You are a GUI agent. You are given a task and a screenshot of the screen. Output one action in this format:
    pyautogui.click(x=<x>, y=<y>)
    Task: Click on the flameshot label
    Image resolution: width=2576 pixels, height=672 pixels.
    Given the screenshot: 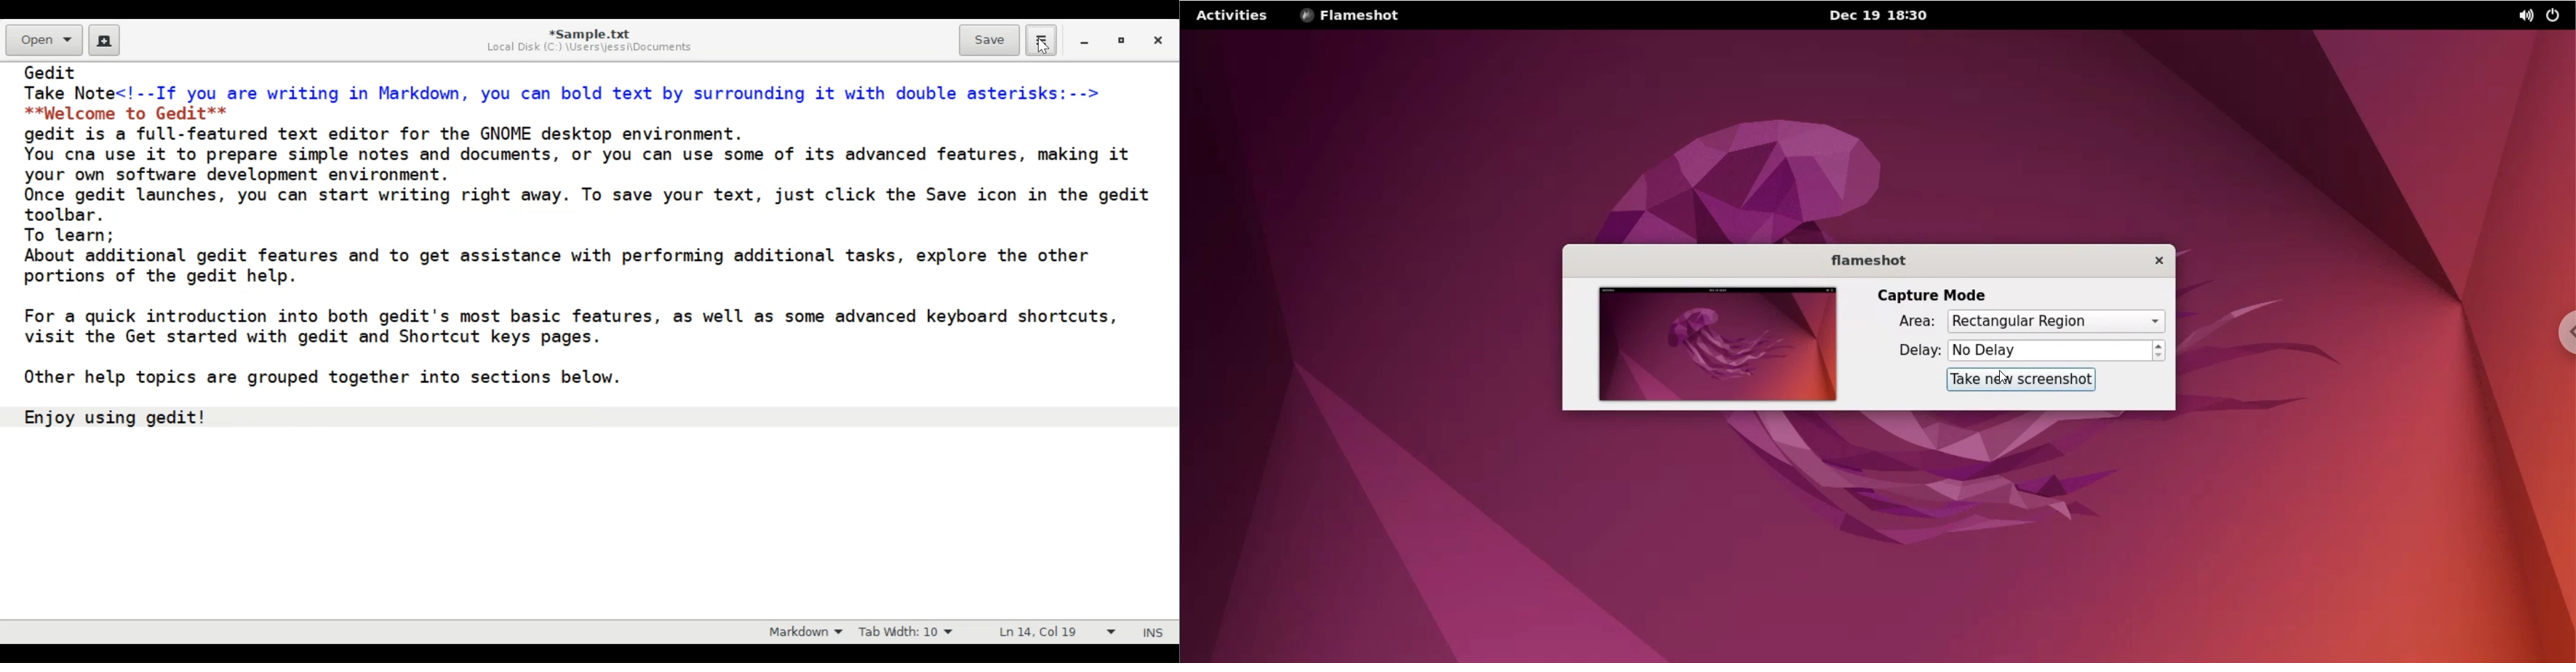 What is the action you would take?
    pyautogui.click(x=1867, y=259)
    